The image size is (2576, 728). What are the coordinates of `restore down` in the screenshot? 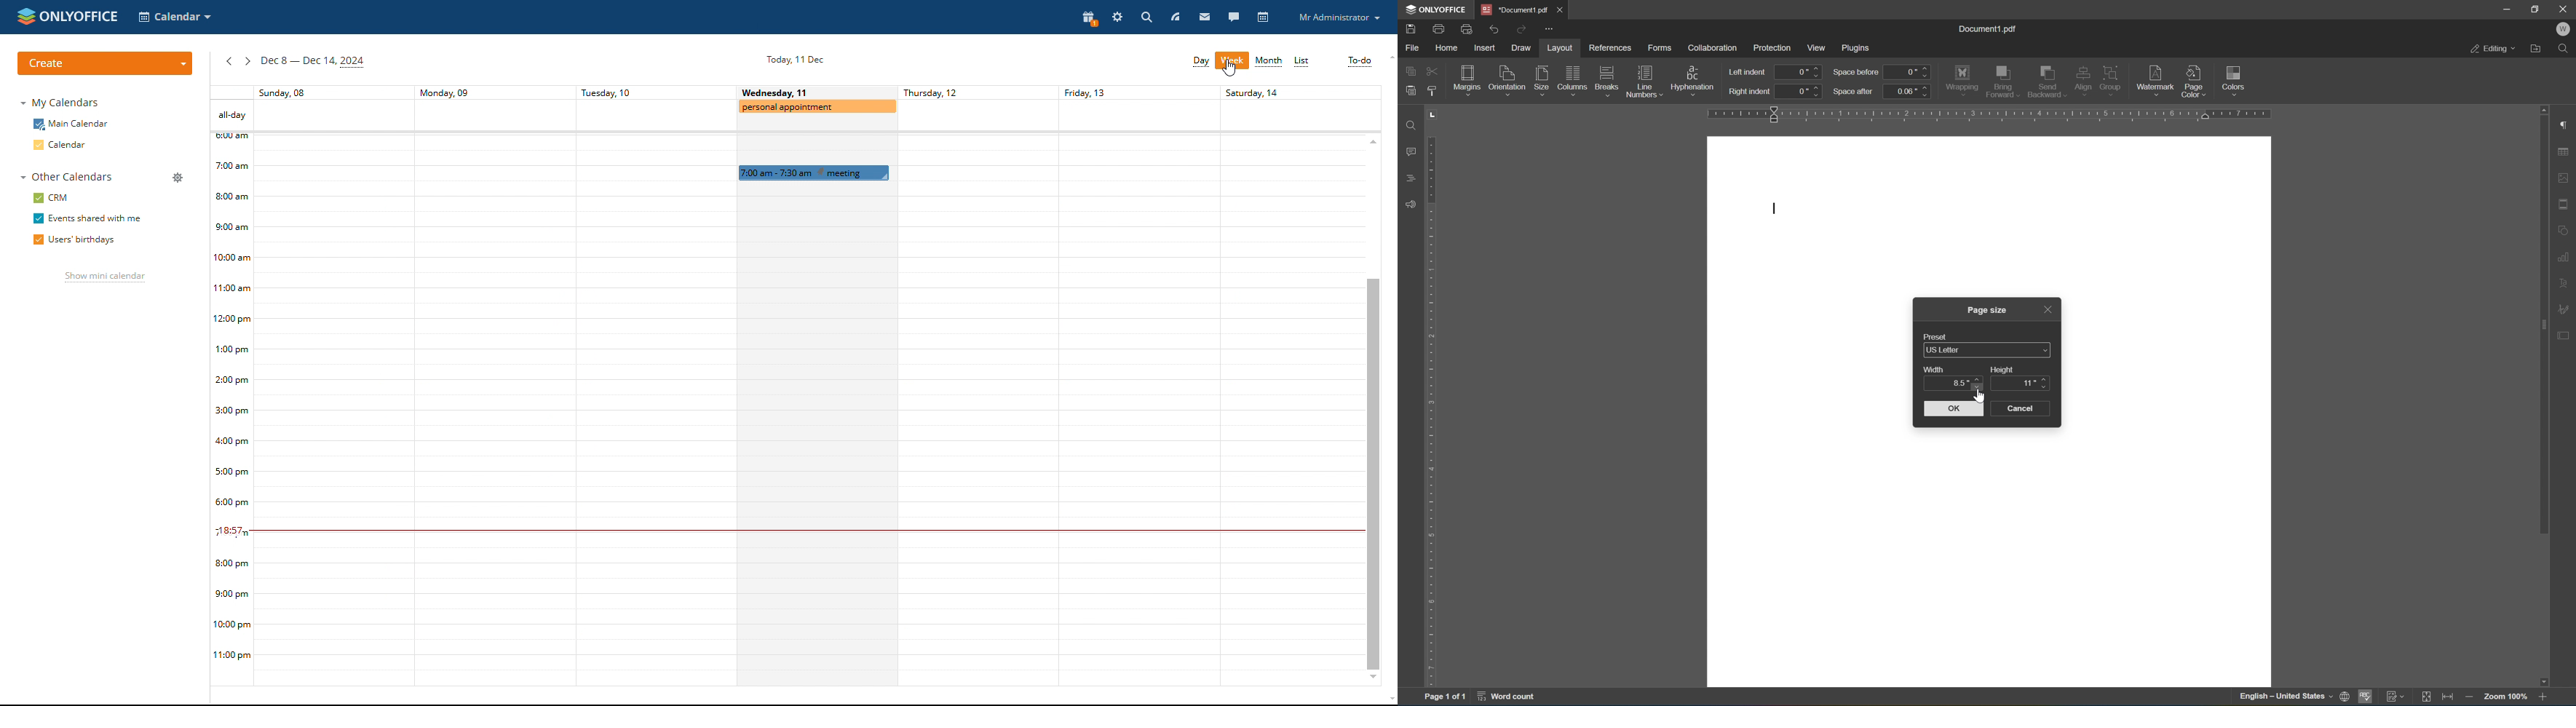 It's located at (2537, 7).